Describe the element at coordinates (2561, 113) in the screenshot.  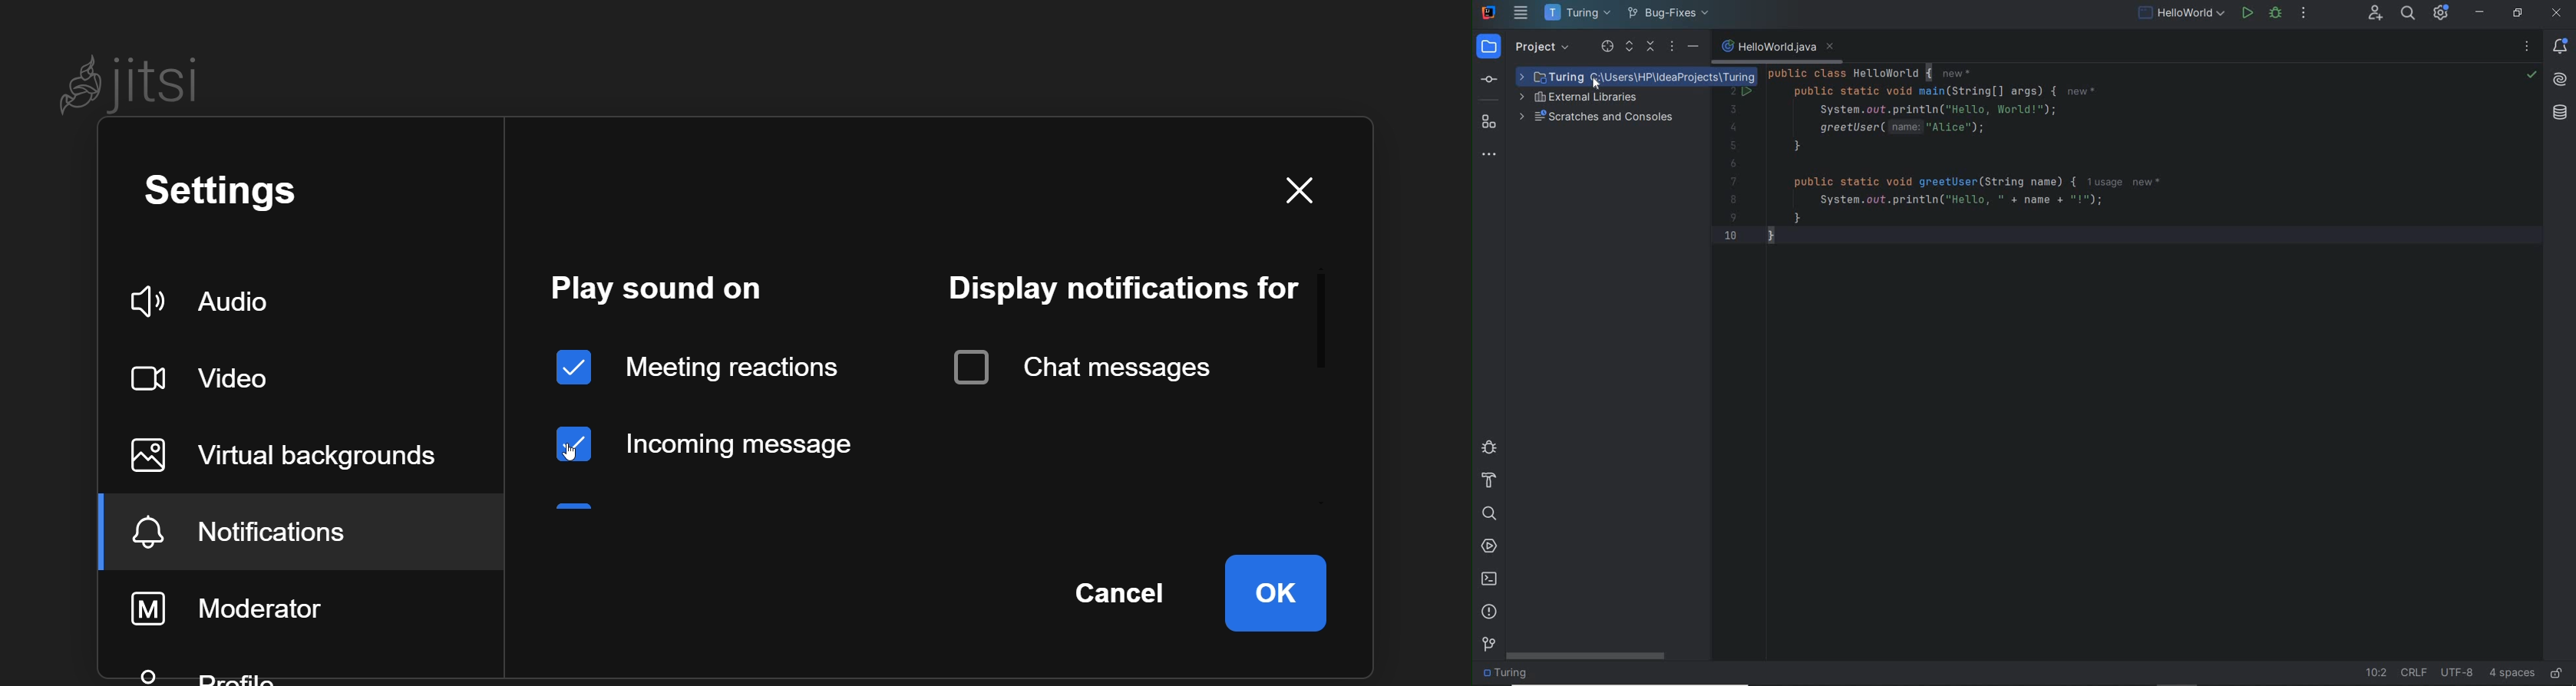
I see `database` at that location.